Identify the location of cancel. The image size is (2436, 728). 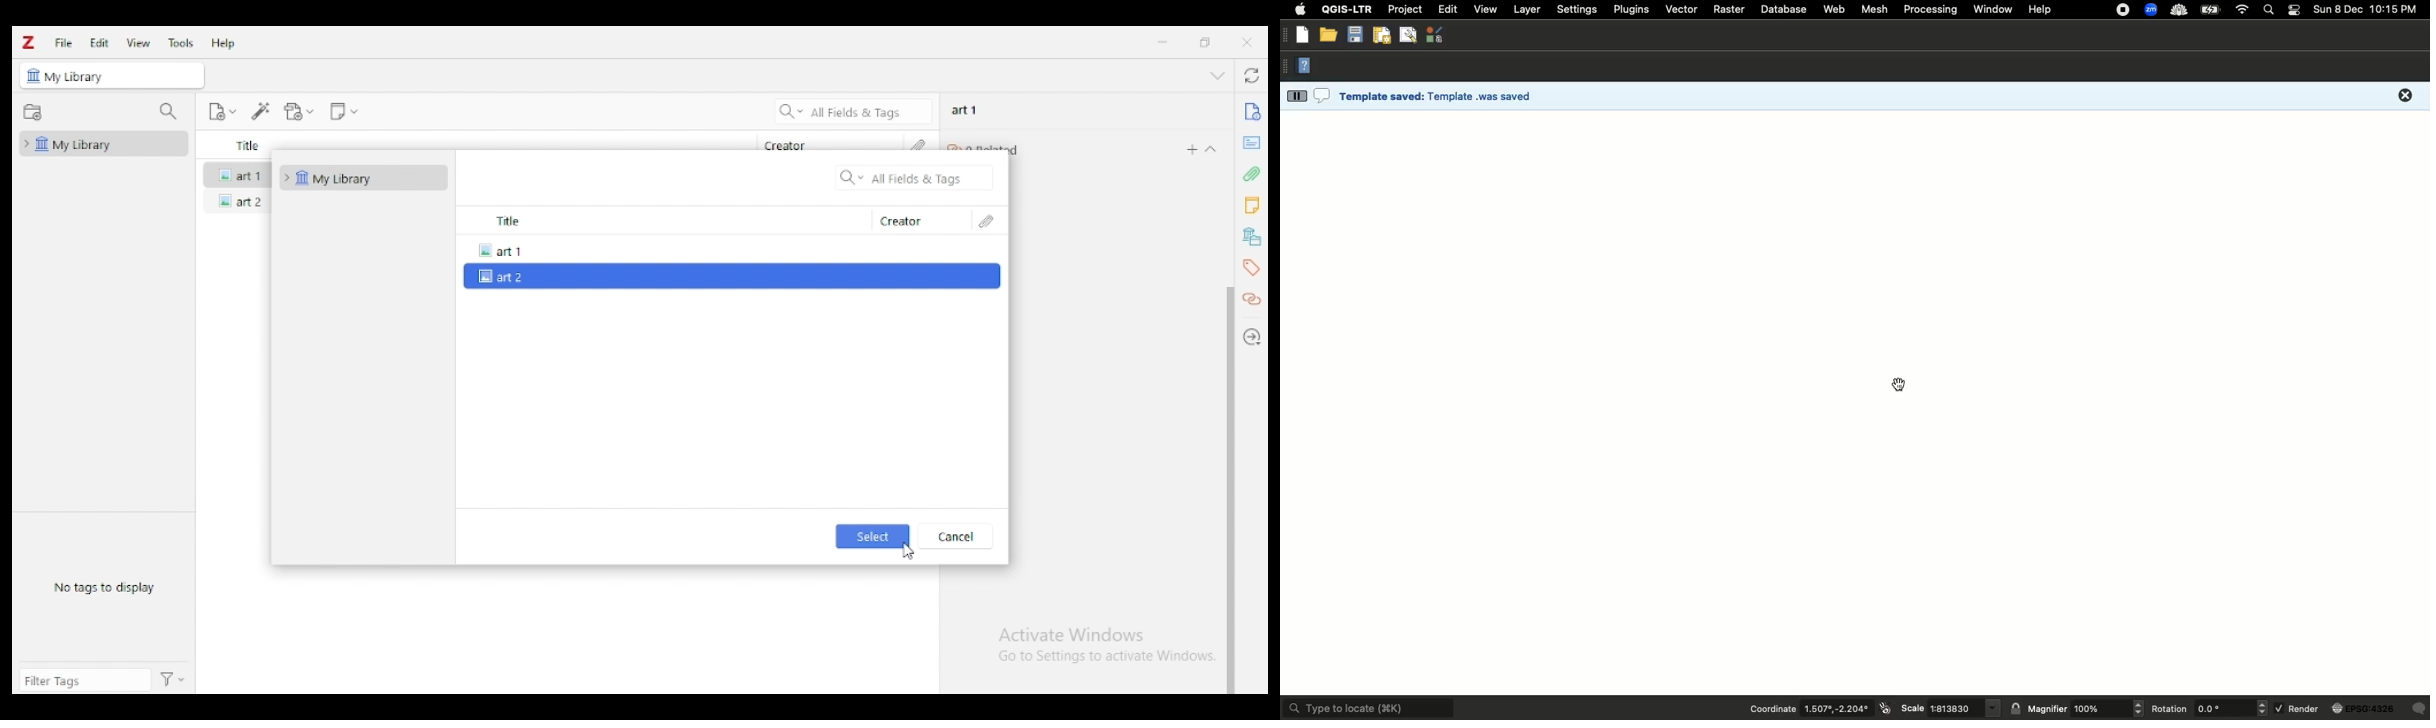
(955, 536).